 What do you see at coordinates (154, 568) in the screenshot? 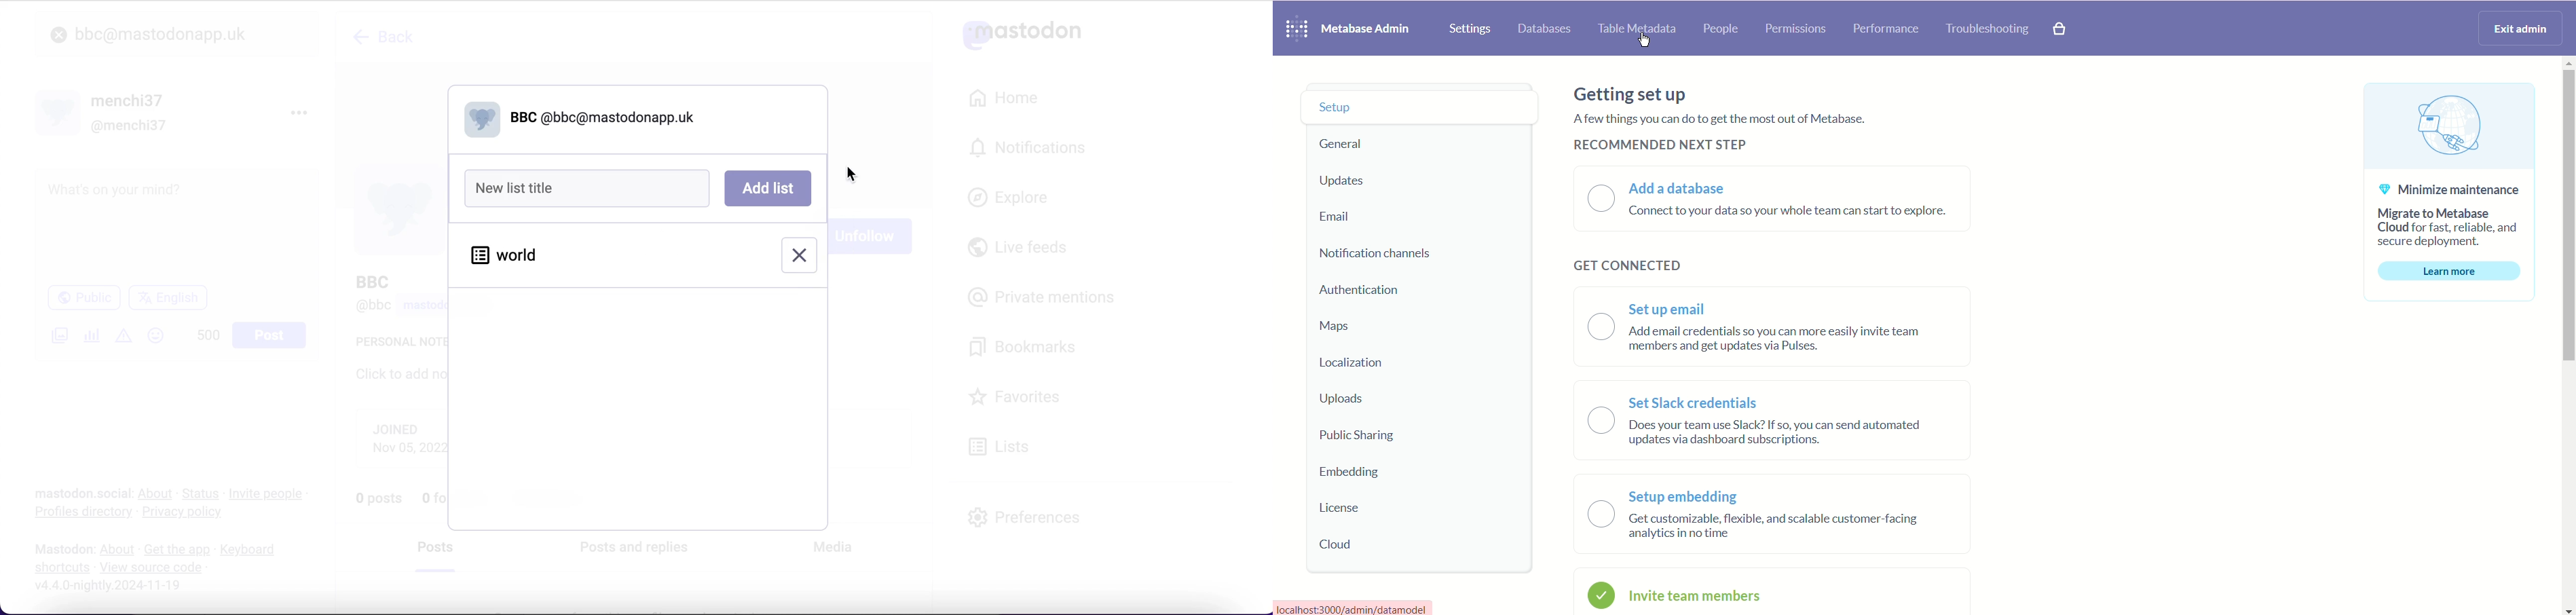
I see `view source code` at bounding box center [154, 568].